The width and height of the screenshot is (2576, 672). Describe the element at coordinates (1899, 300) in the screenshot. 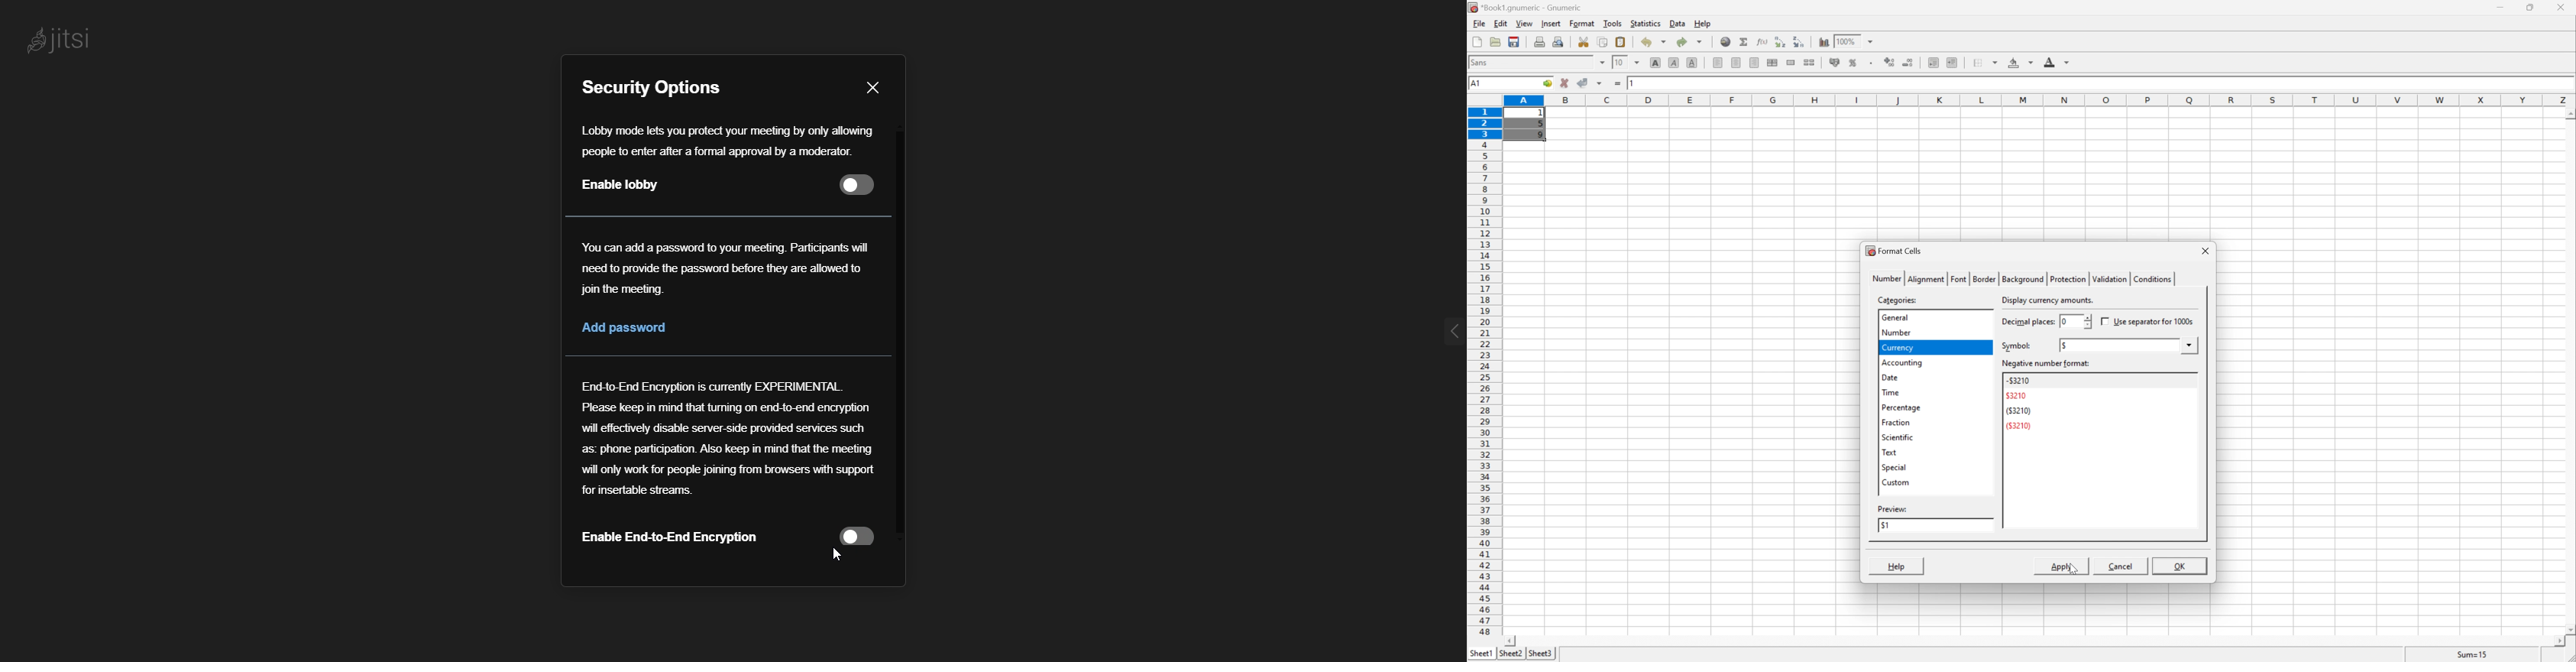

I see `categories` at that location.